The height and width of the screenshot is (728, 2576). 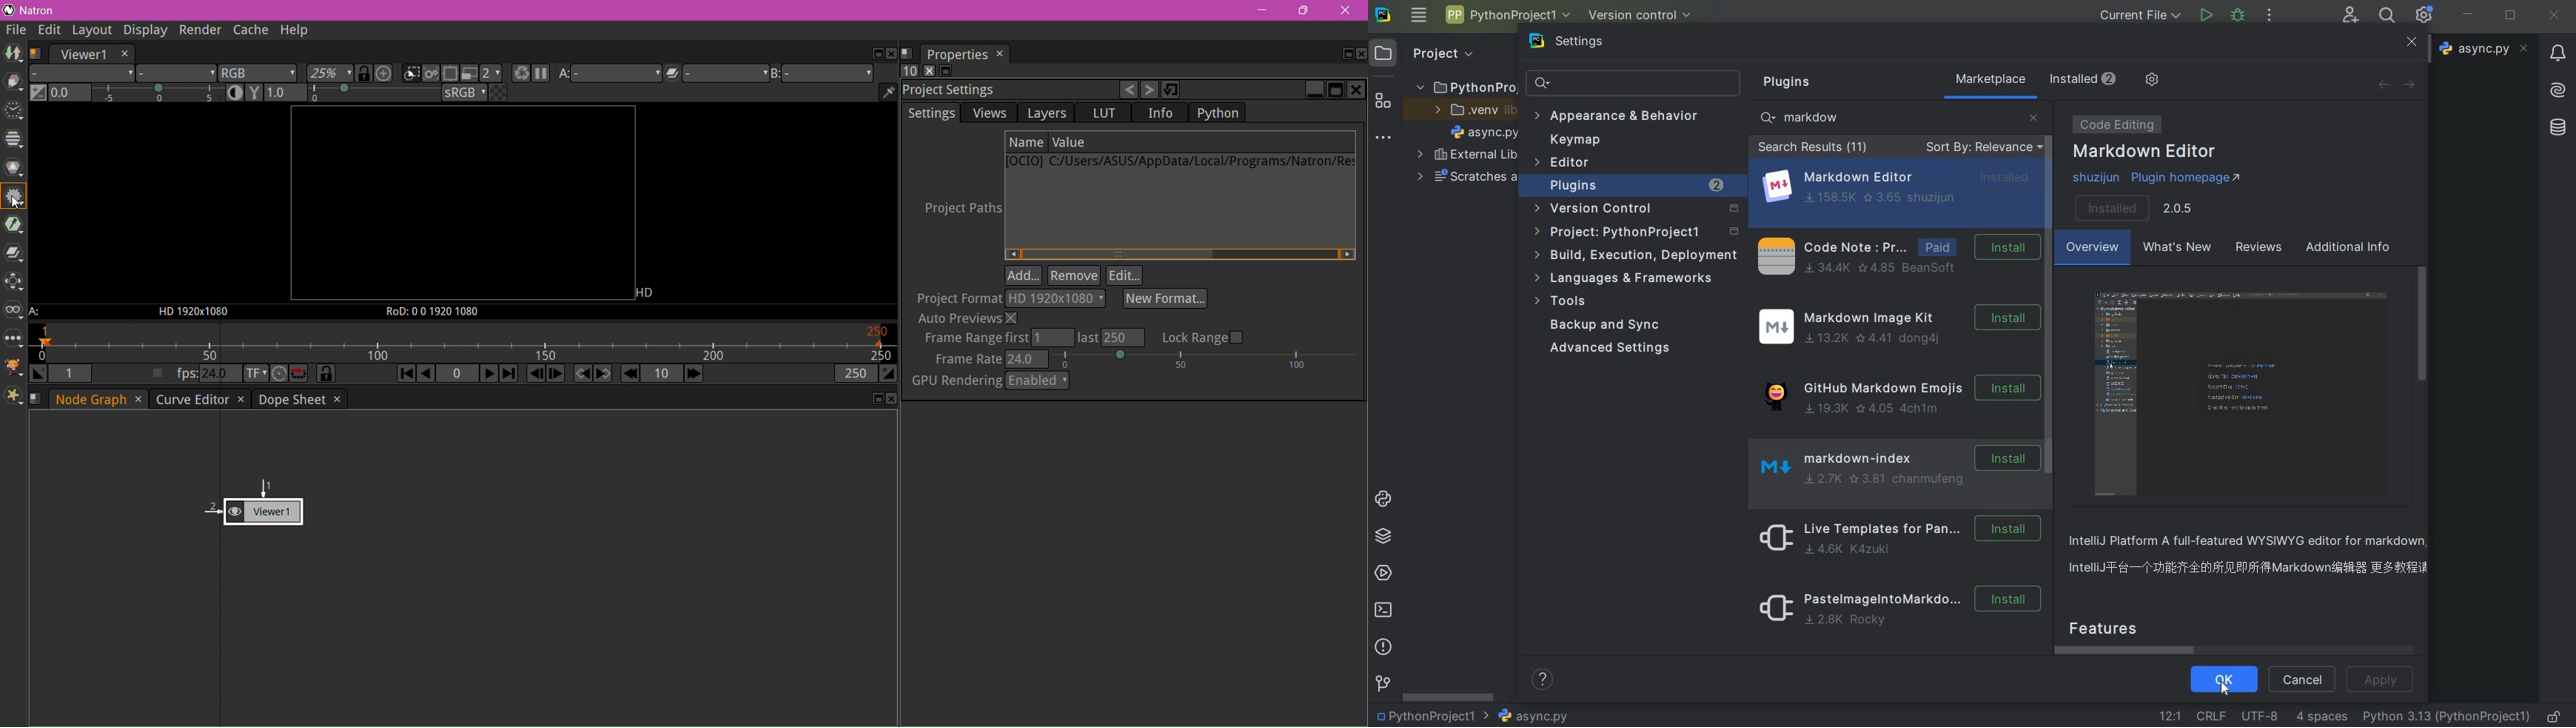 I want to click on what's new, so click(x=2176, y=249).